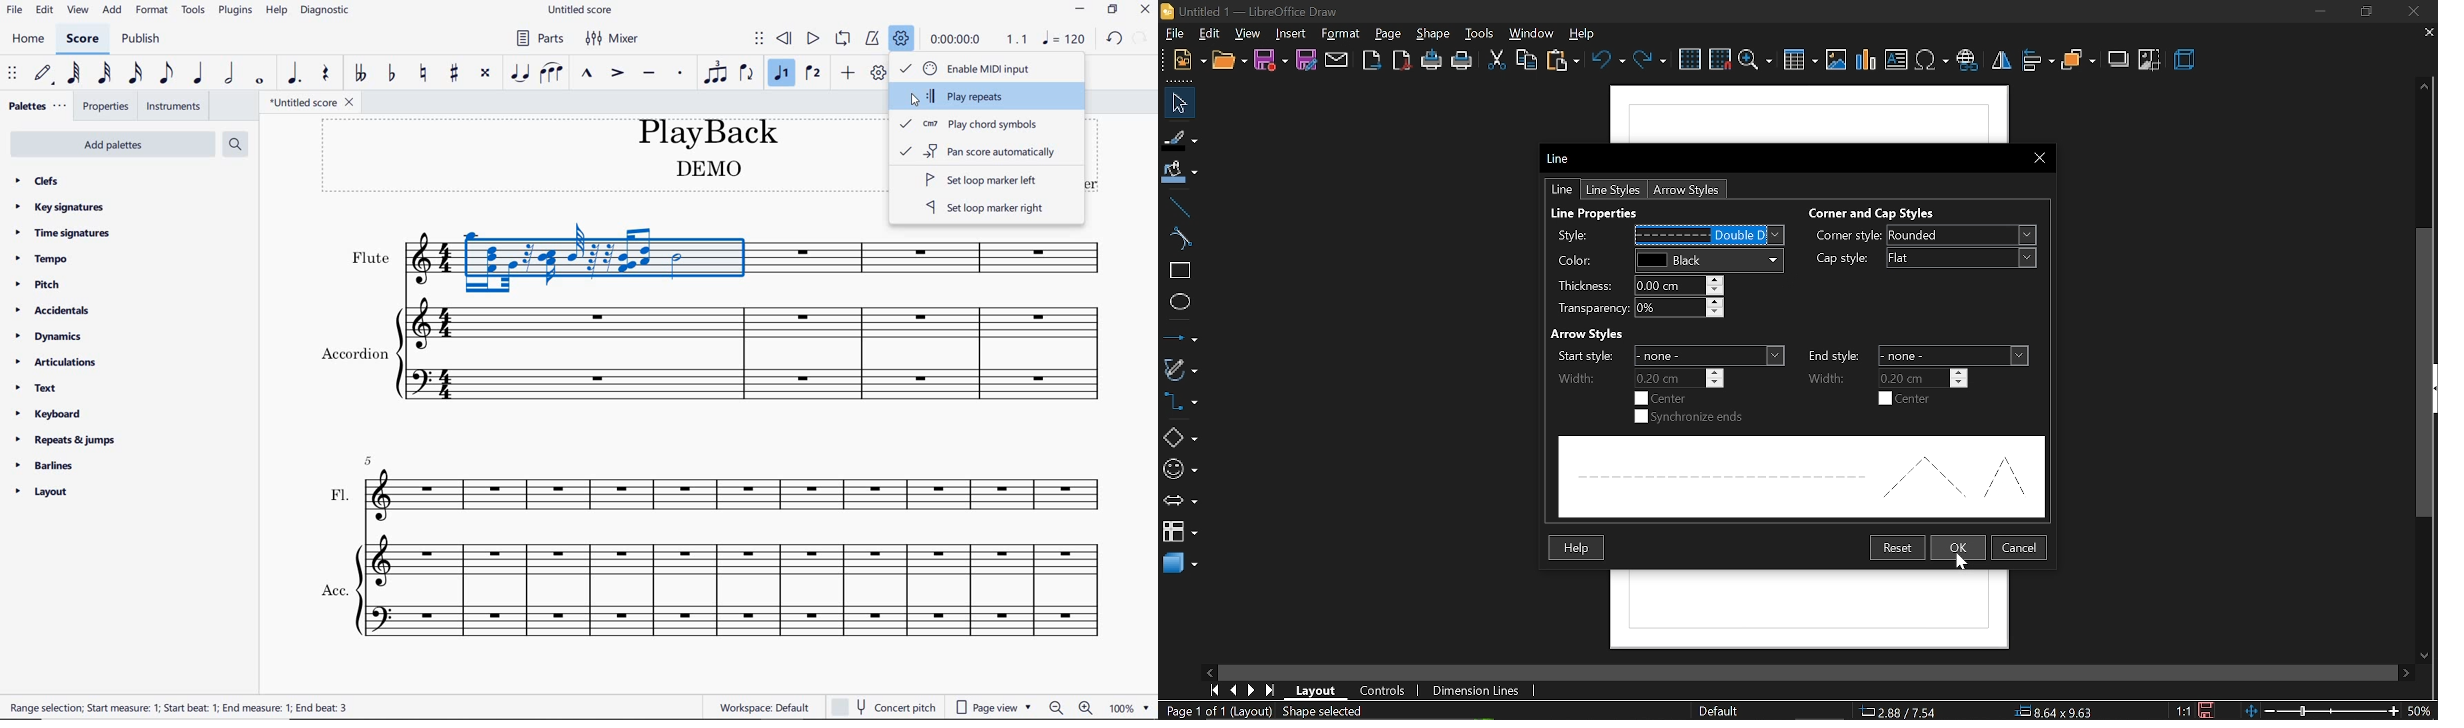 The image size is (2464, 728). Describe the element at coordinates (1598, 332) in the screenshot. I see `Arrow Styles` at that location.